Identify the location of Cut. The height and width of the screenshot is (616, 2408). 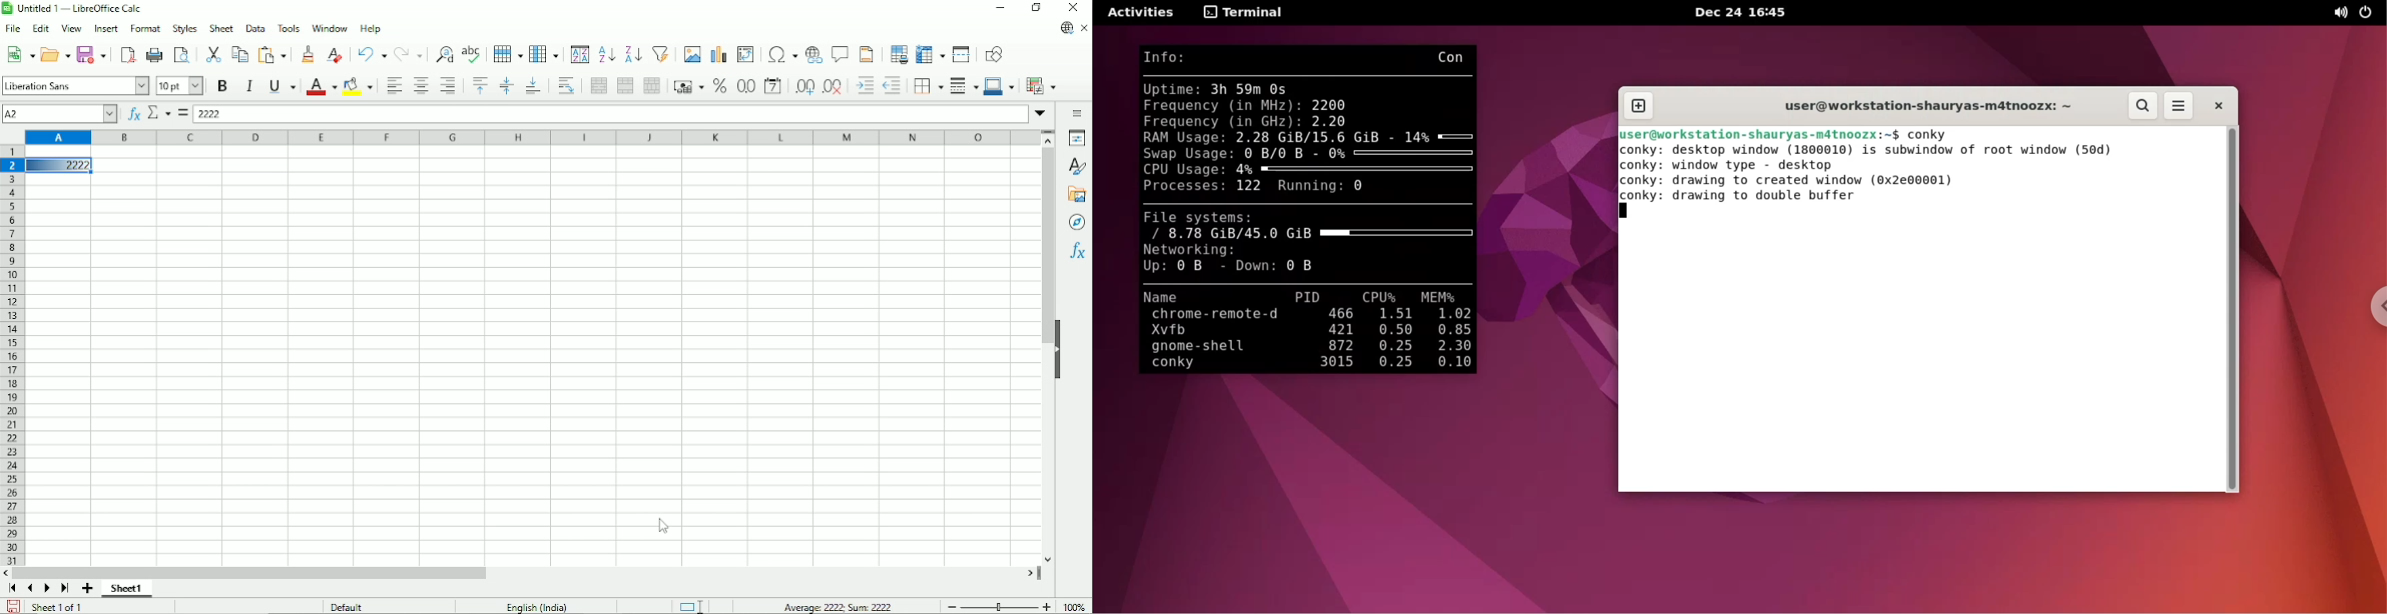
(212, 54).